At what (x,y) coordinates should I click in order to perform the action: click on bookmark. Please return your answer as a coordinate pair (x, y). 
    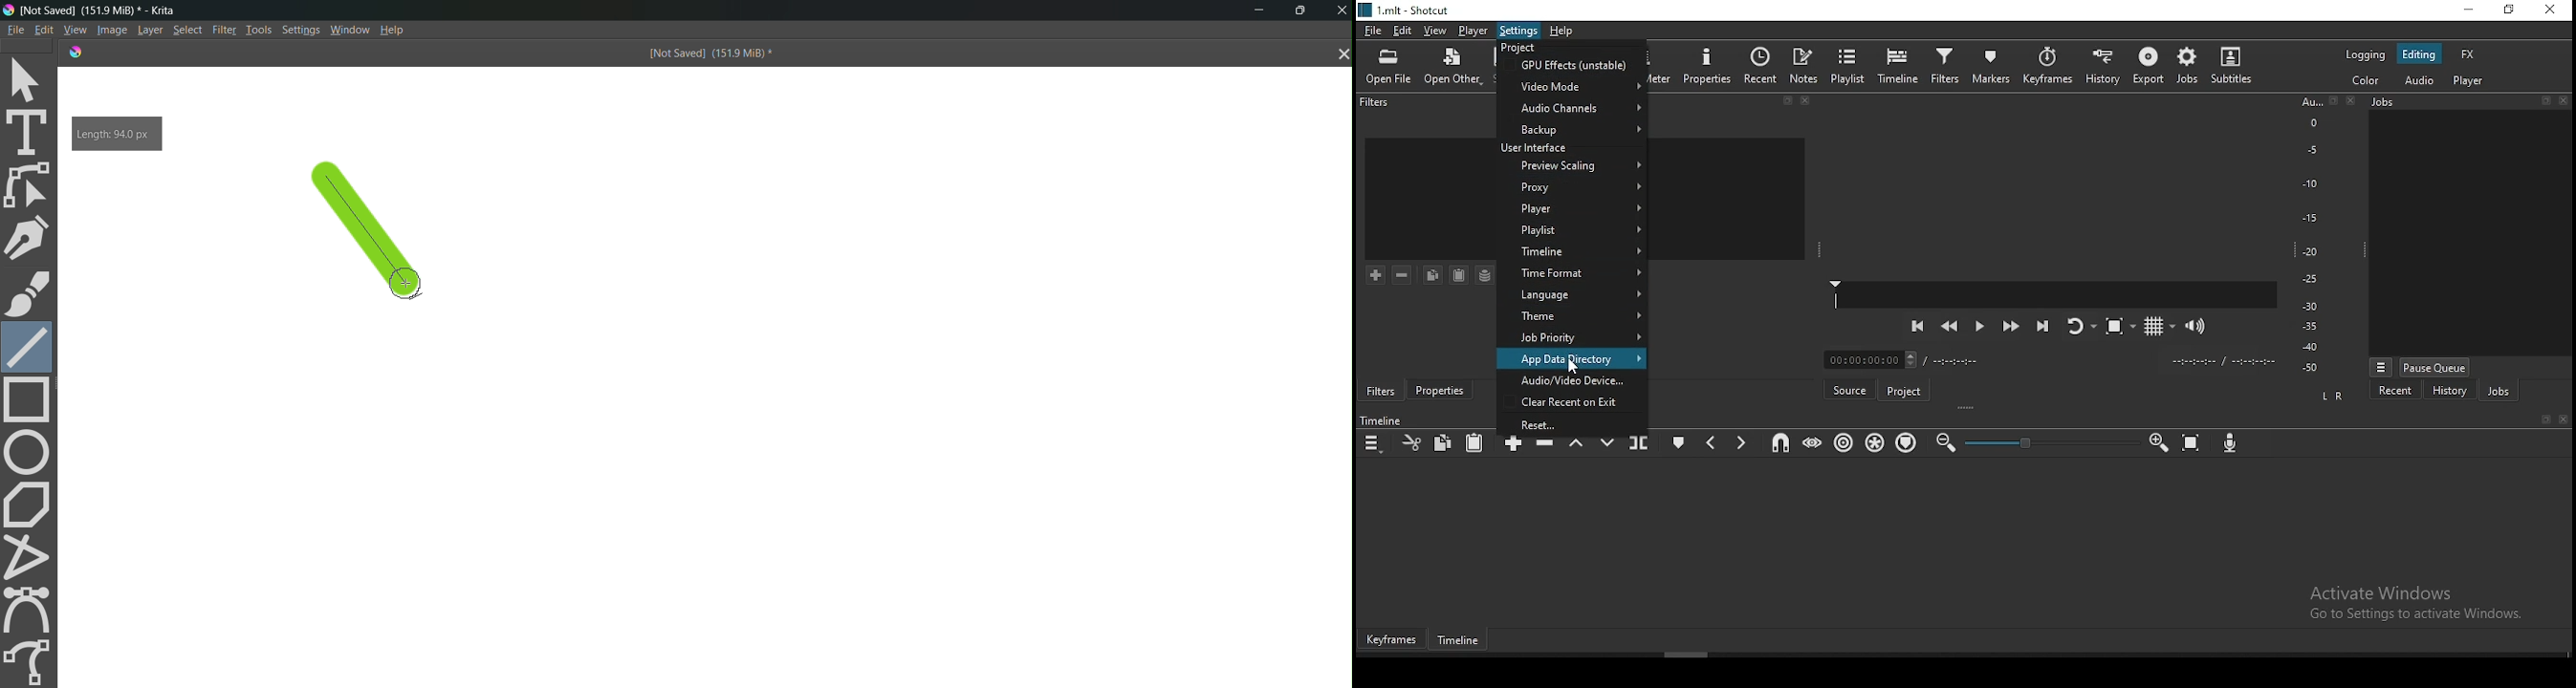
    Looking at the image, I should click on (1787, 102).